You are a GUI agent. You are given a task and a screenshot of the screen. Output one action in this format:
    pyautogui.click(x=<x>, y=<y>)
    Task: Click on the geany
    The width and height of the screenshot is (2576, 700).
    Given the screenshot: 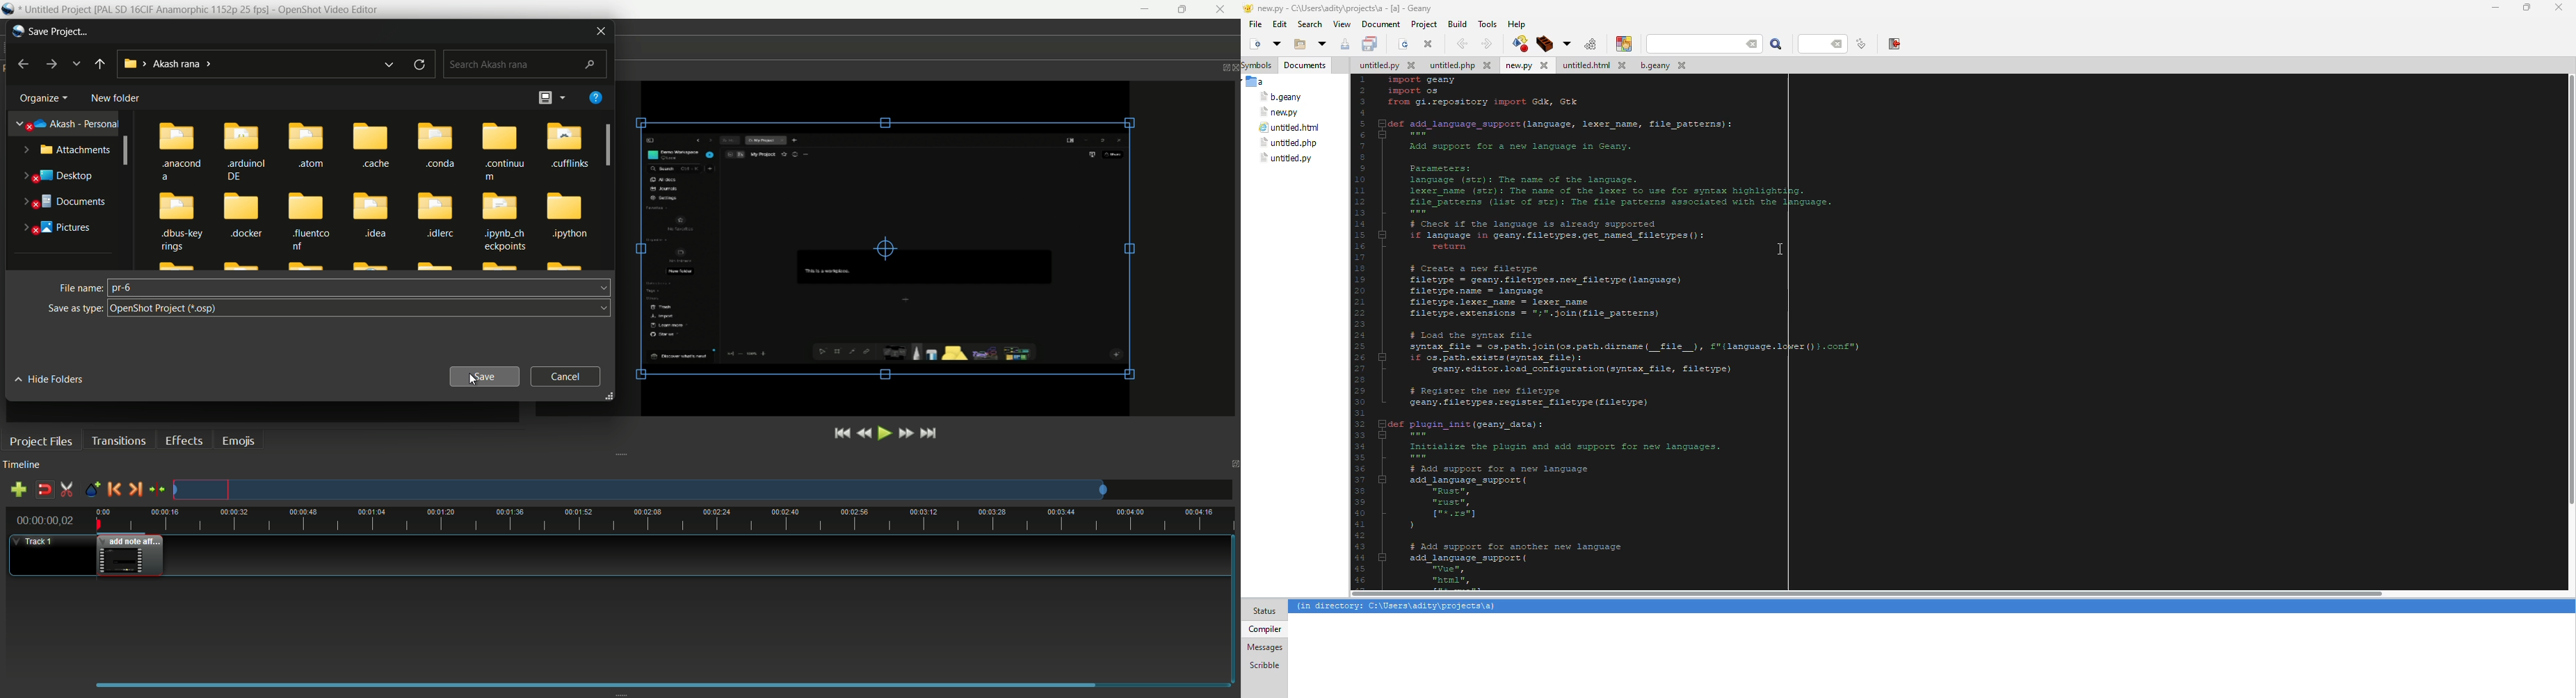 What is the action you would take?
    pyautogui.click(x=1342, y=10)
    